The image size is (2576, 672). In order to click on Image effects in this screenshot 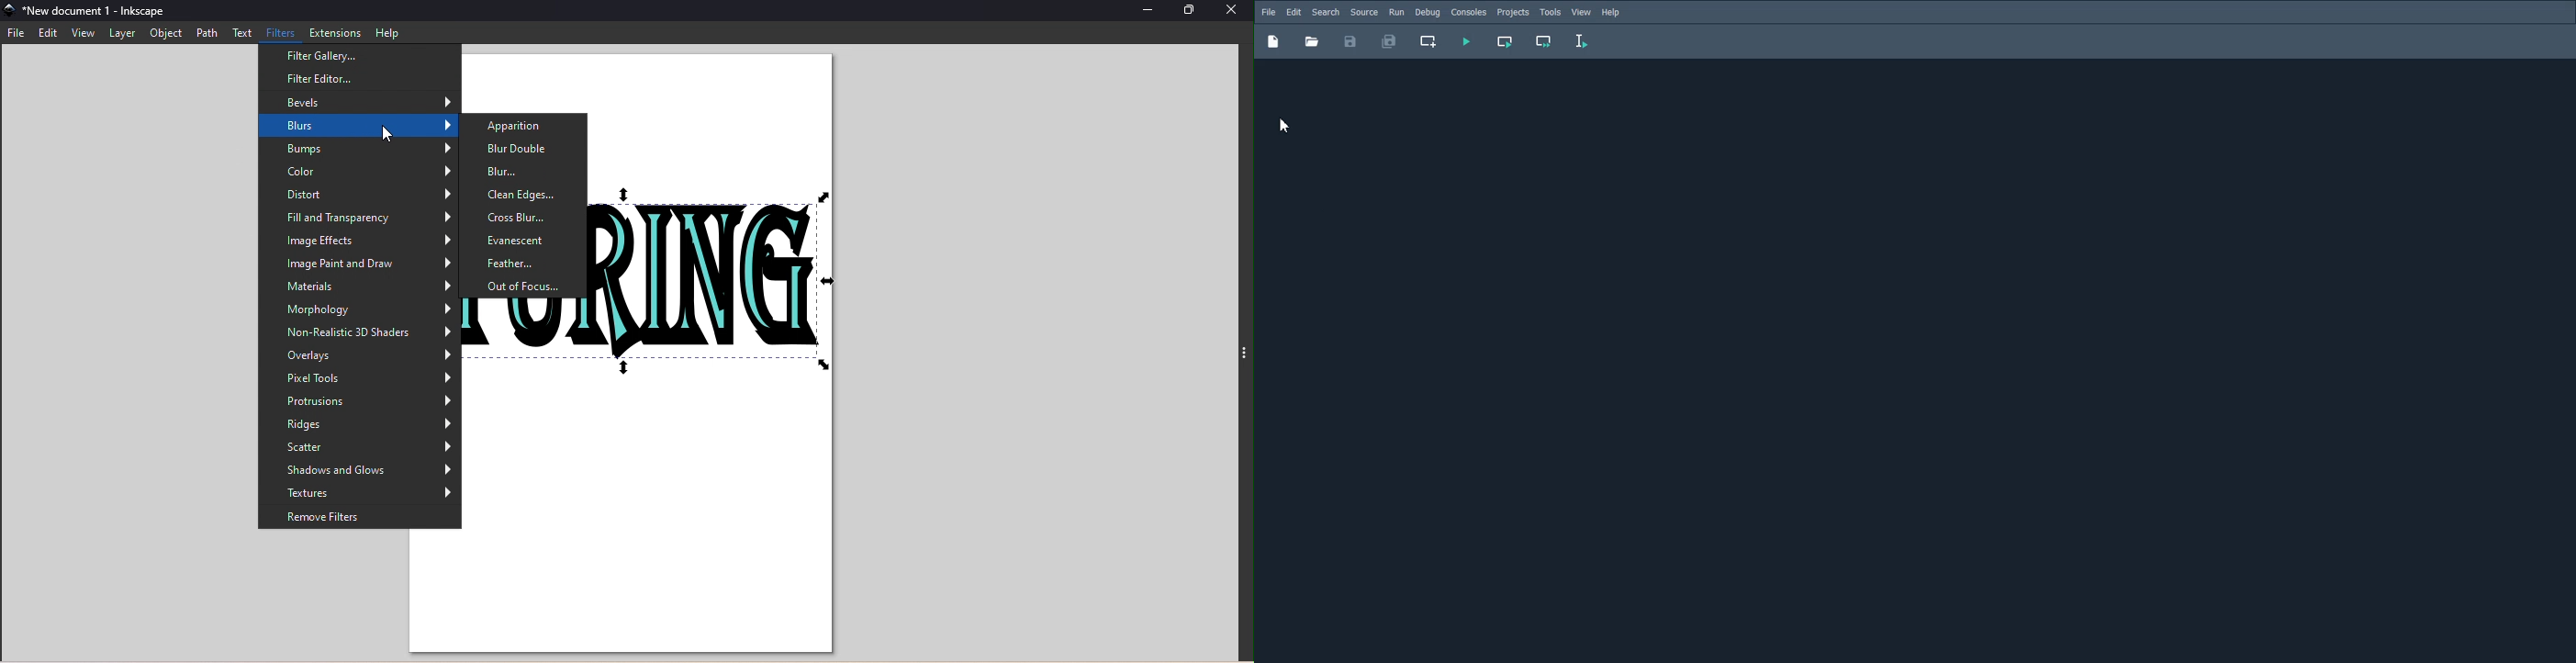, I will do `click(360, 242)`.